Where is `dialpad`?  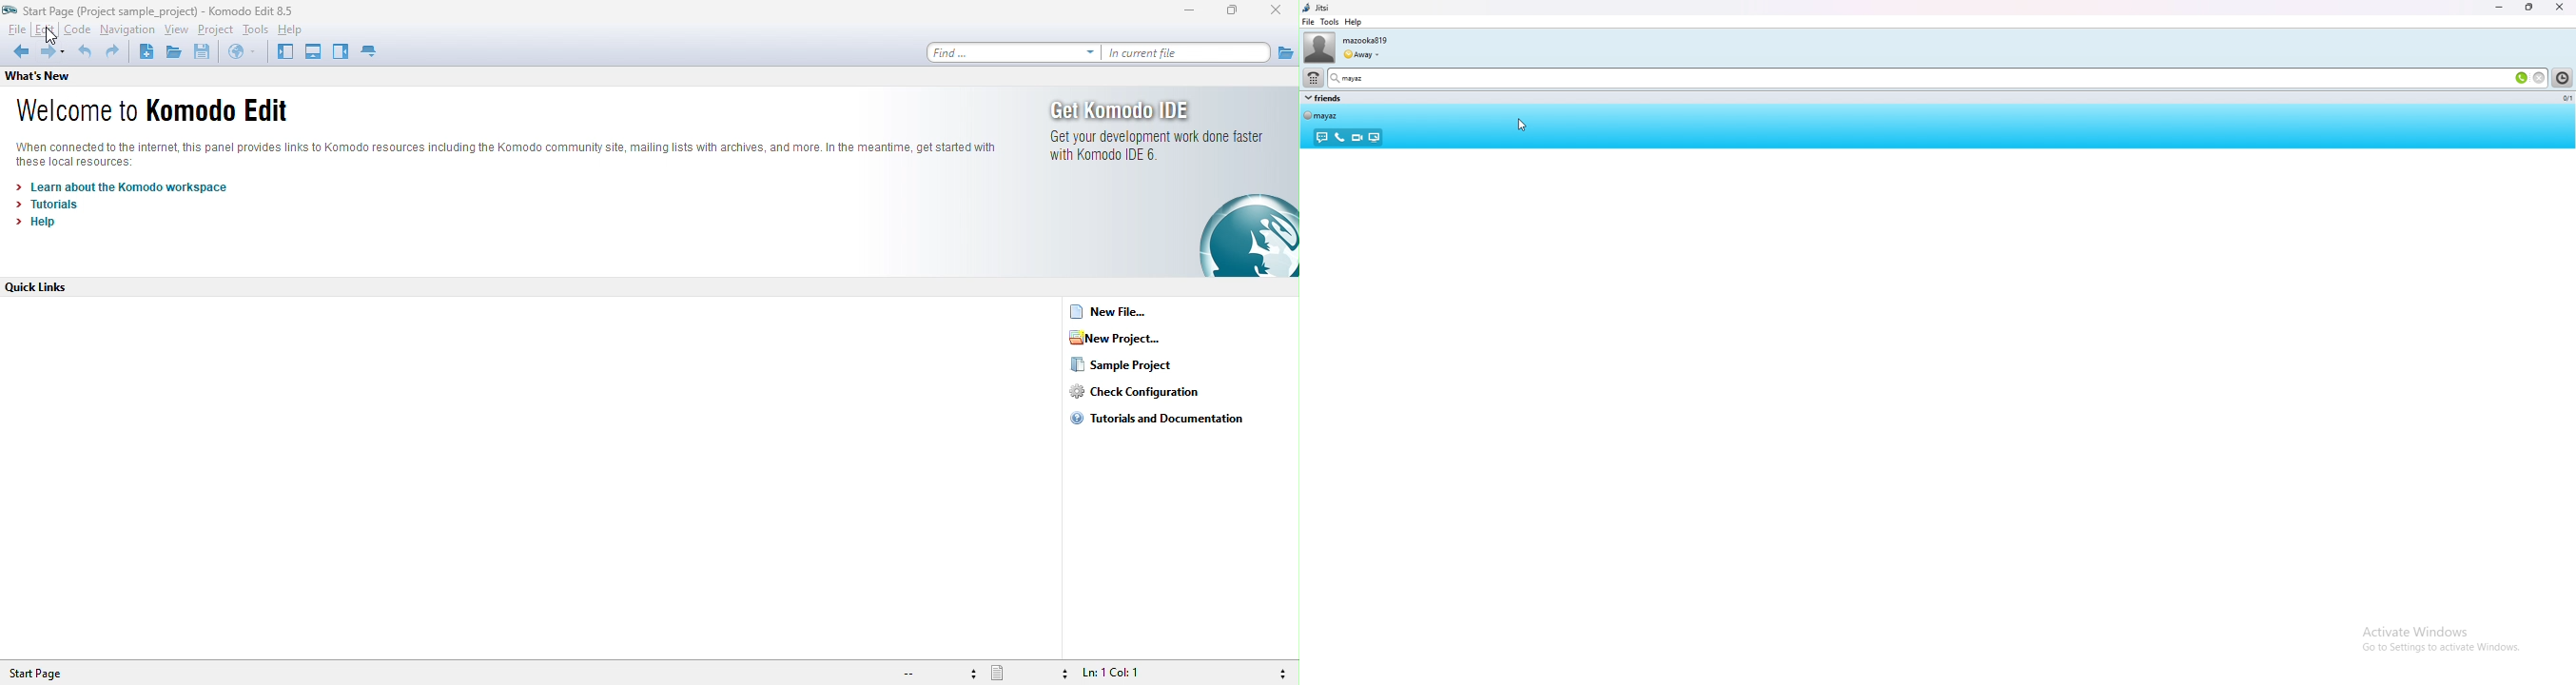
dialpad is located at coordinates (1313, 78).